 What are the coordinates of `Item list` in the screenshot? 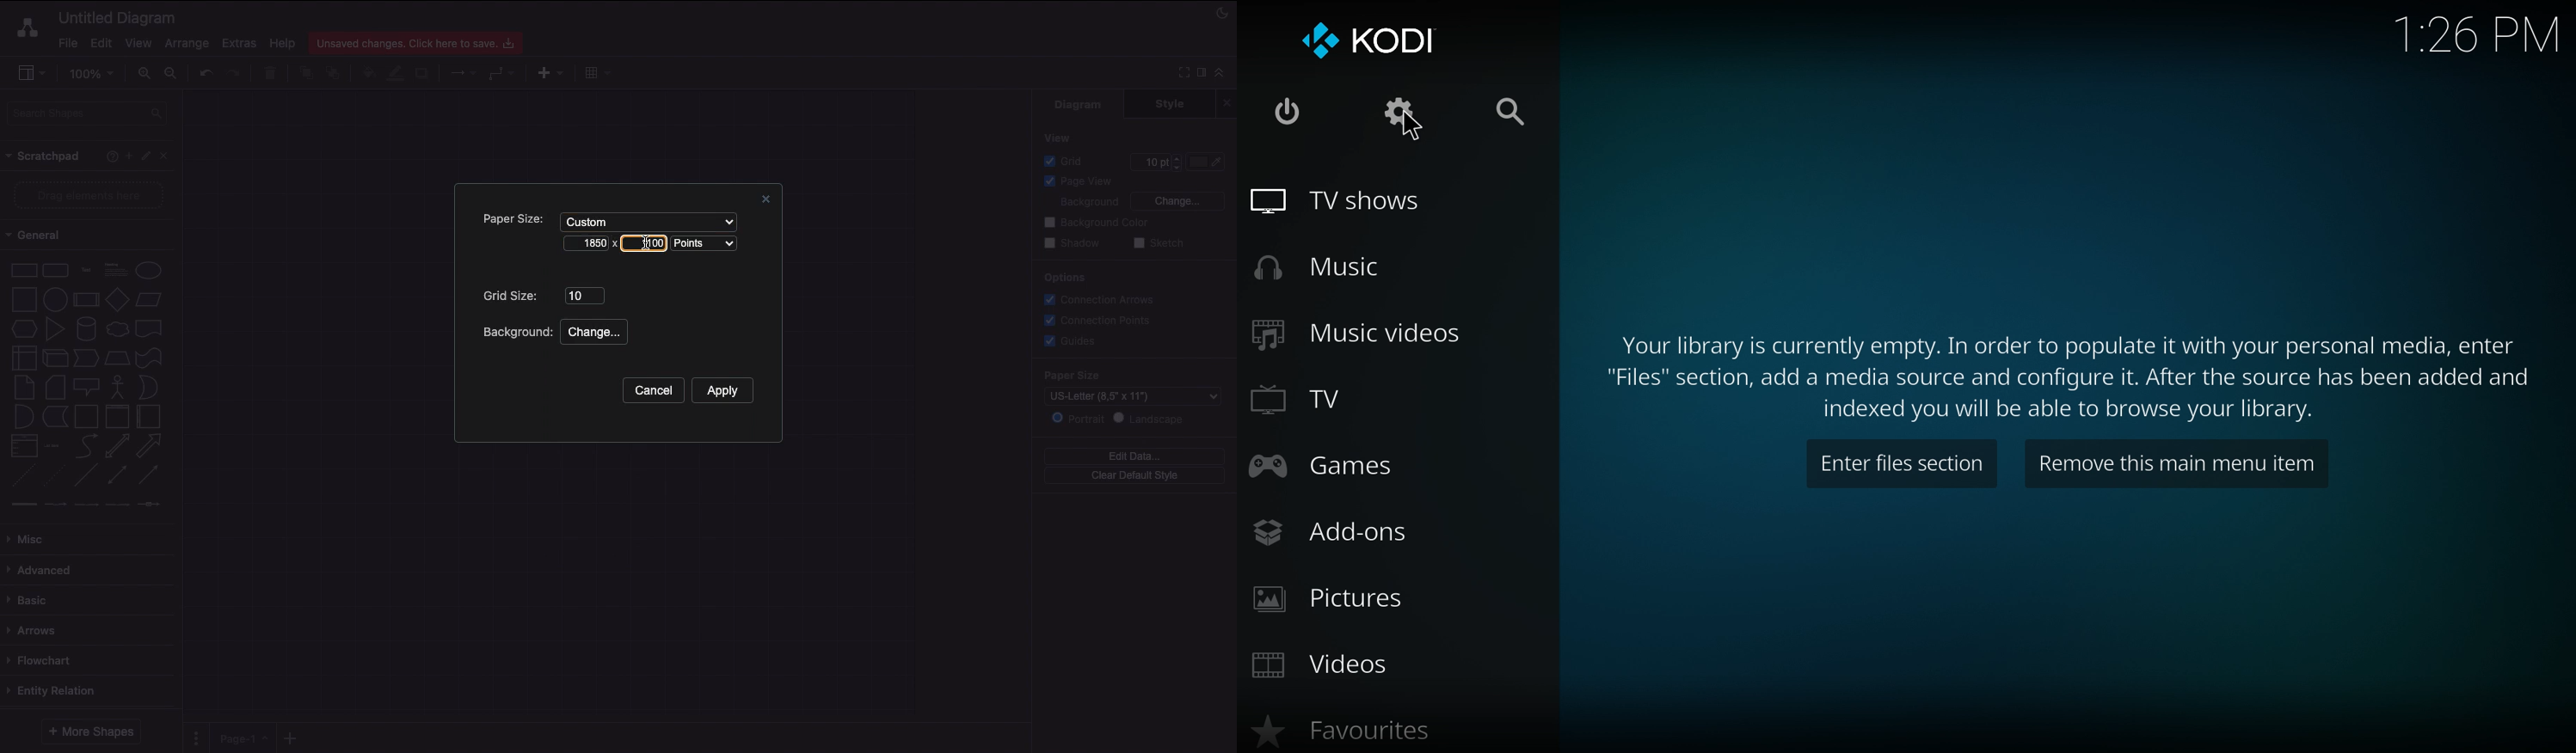 It's located at (57, 446).